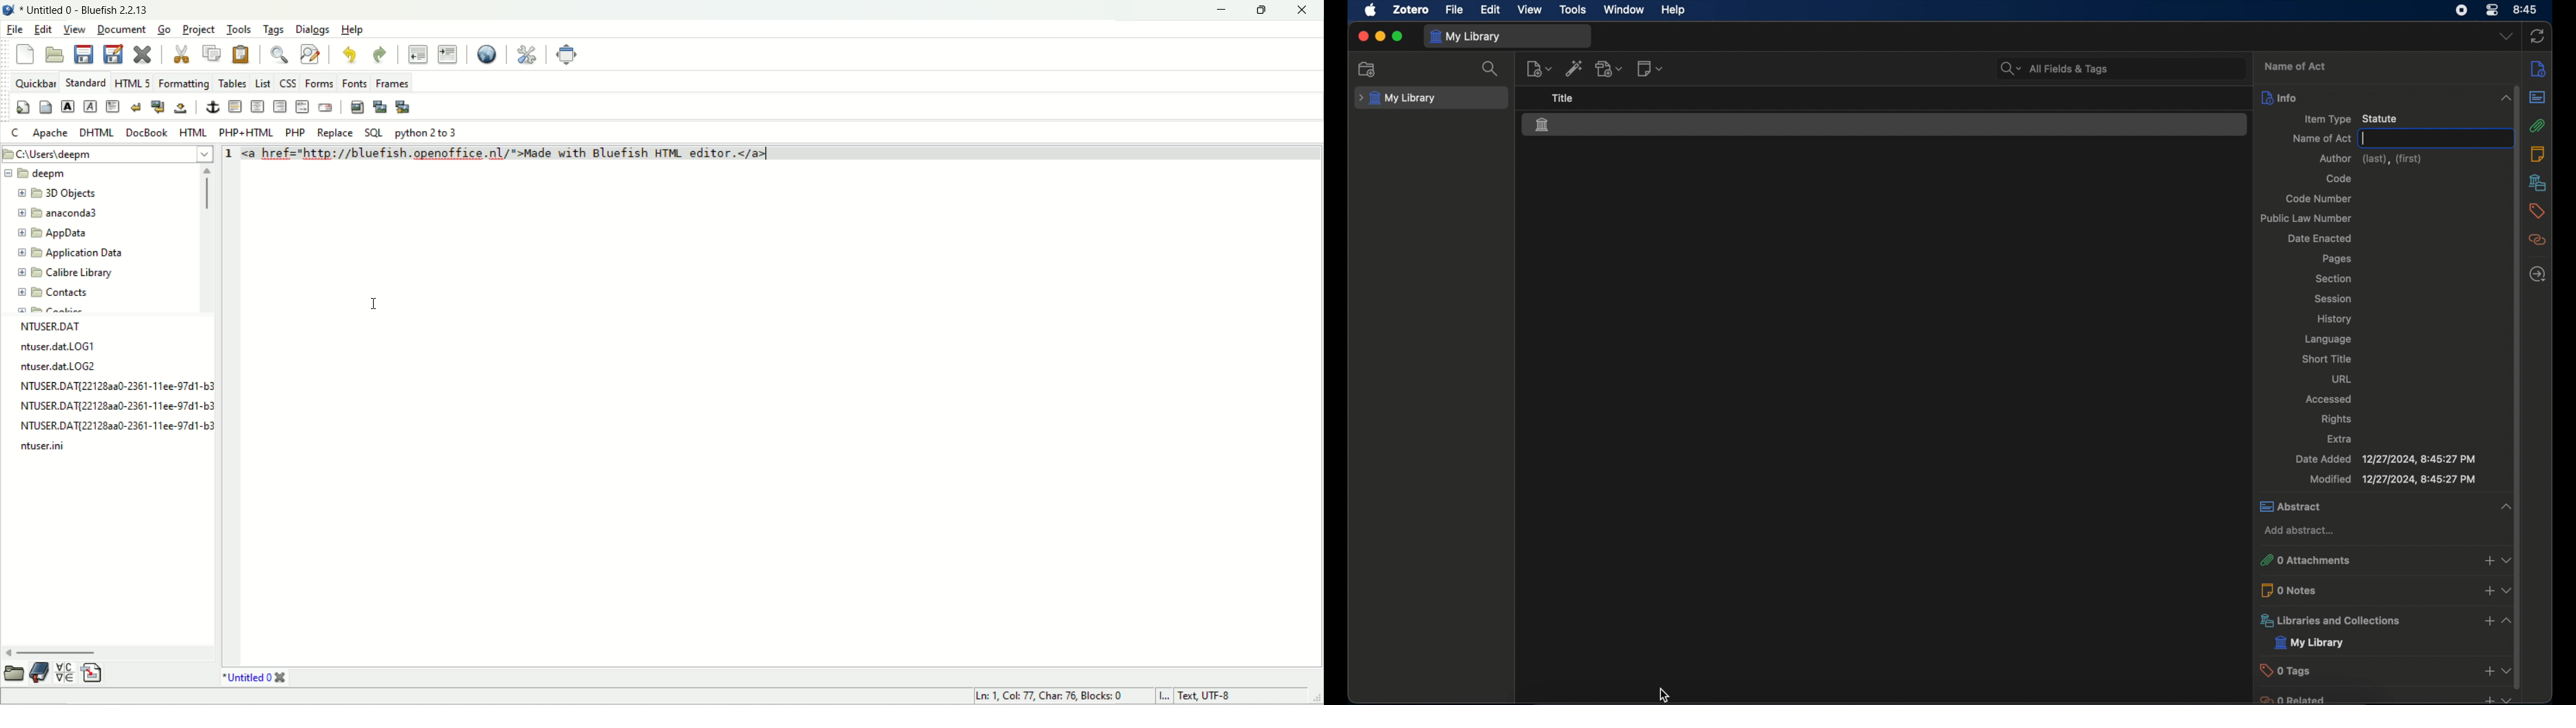 The height and width of the screenshot is (728, 2576). What do you see at coordinates (2340, 438) in the screenshot?
I see `extra` at bounding box center [2340, 438].